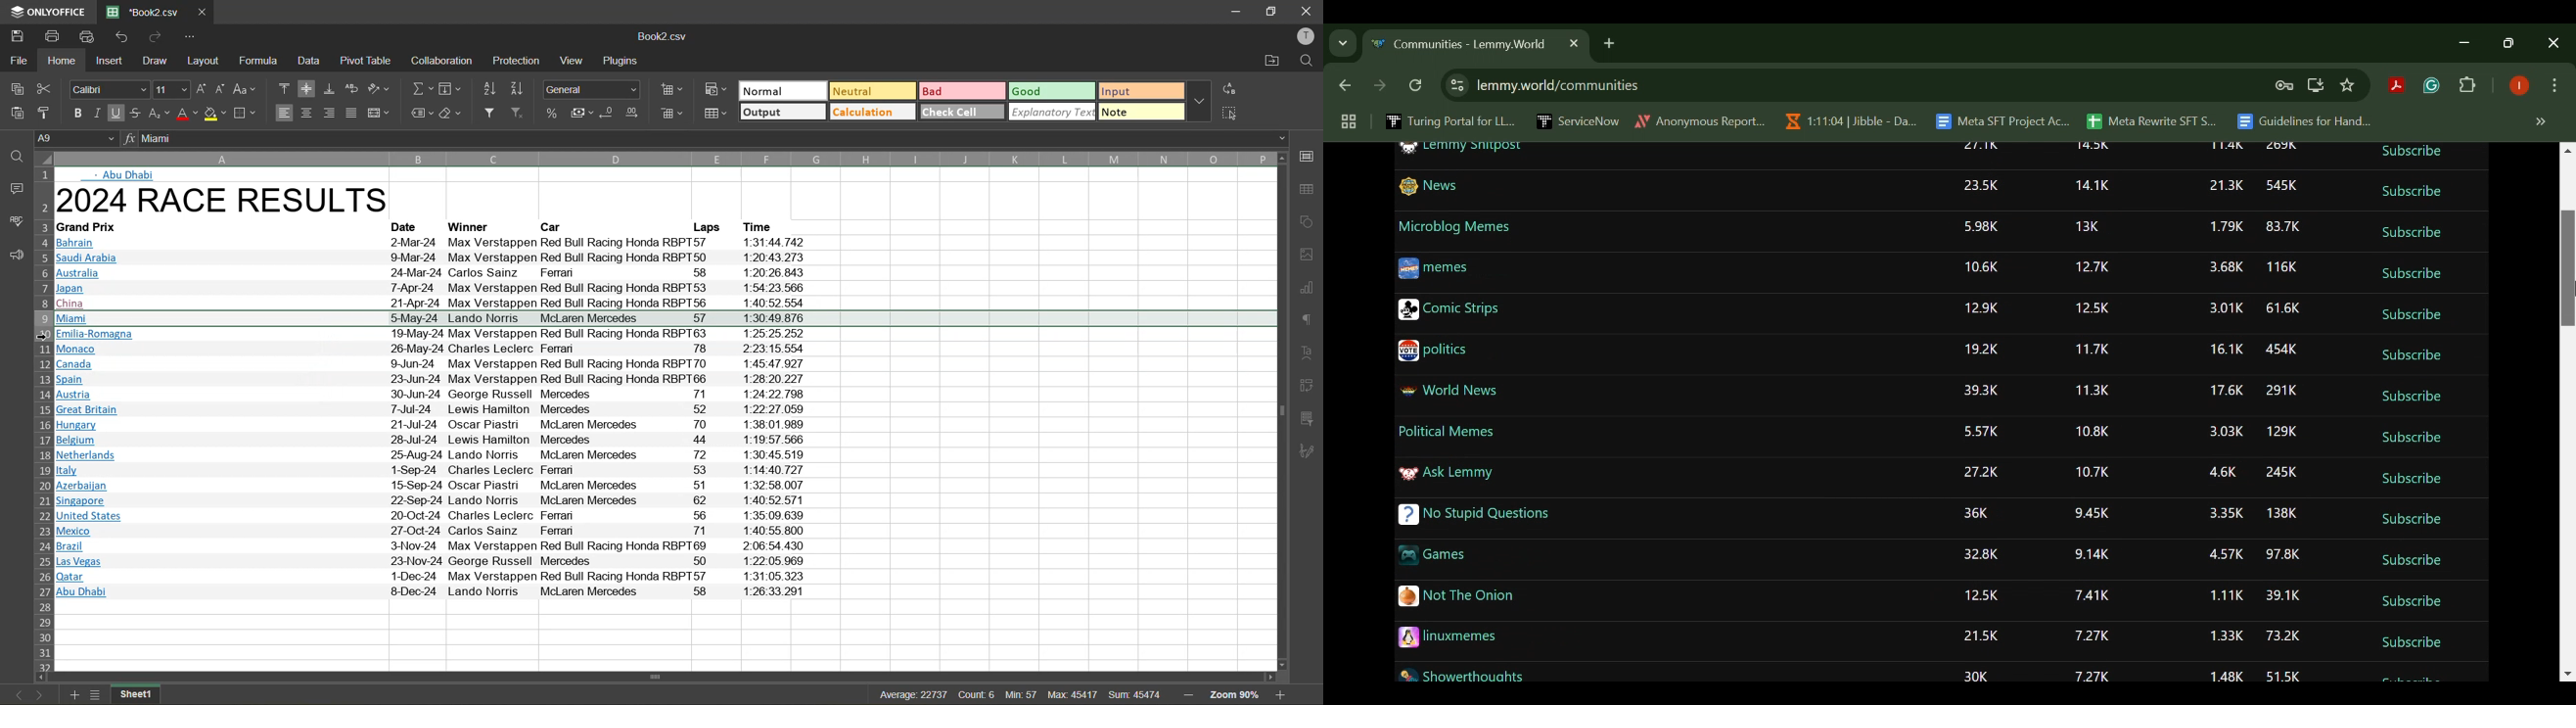 This screenshot has width=2576, height=728. I want to click on Hidden bookmarks, so click(2543, 122).